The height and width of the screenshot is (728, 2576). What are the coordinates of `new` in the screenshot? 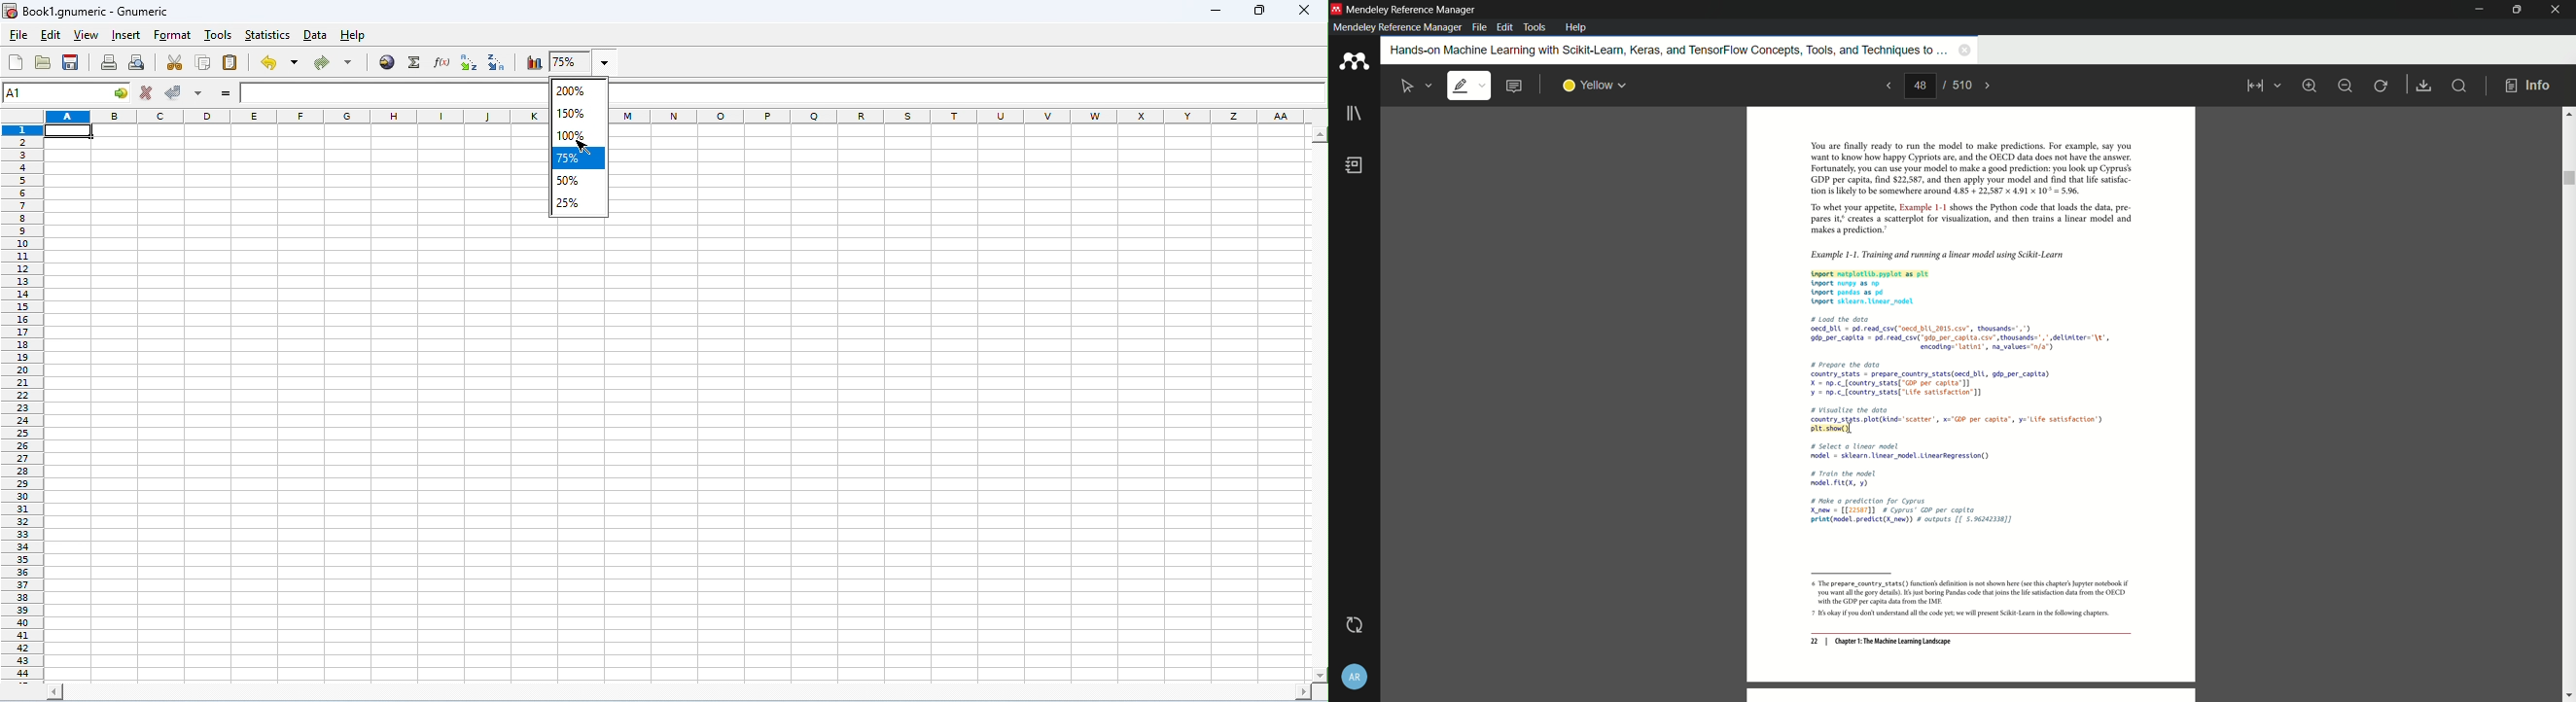 It's located at (17, 62).